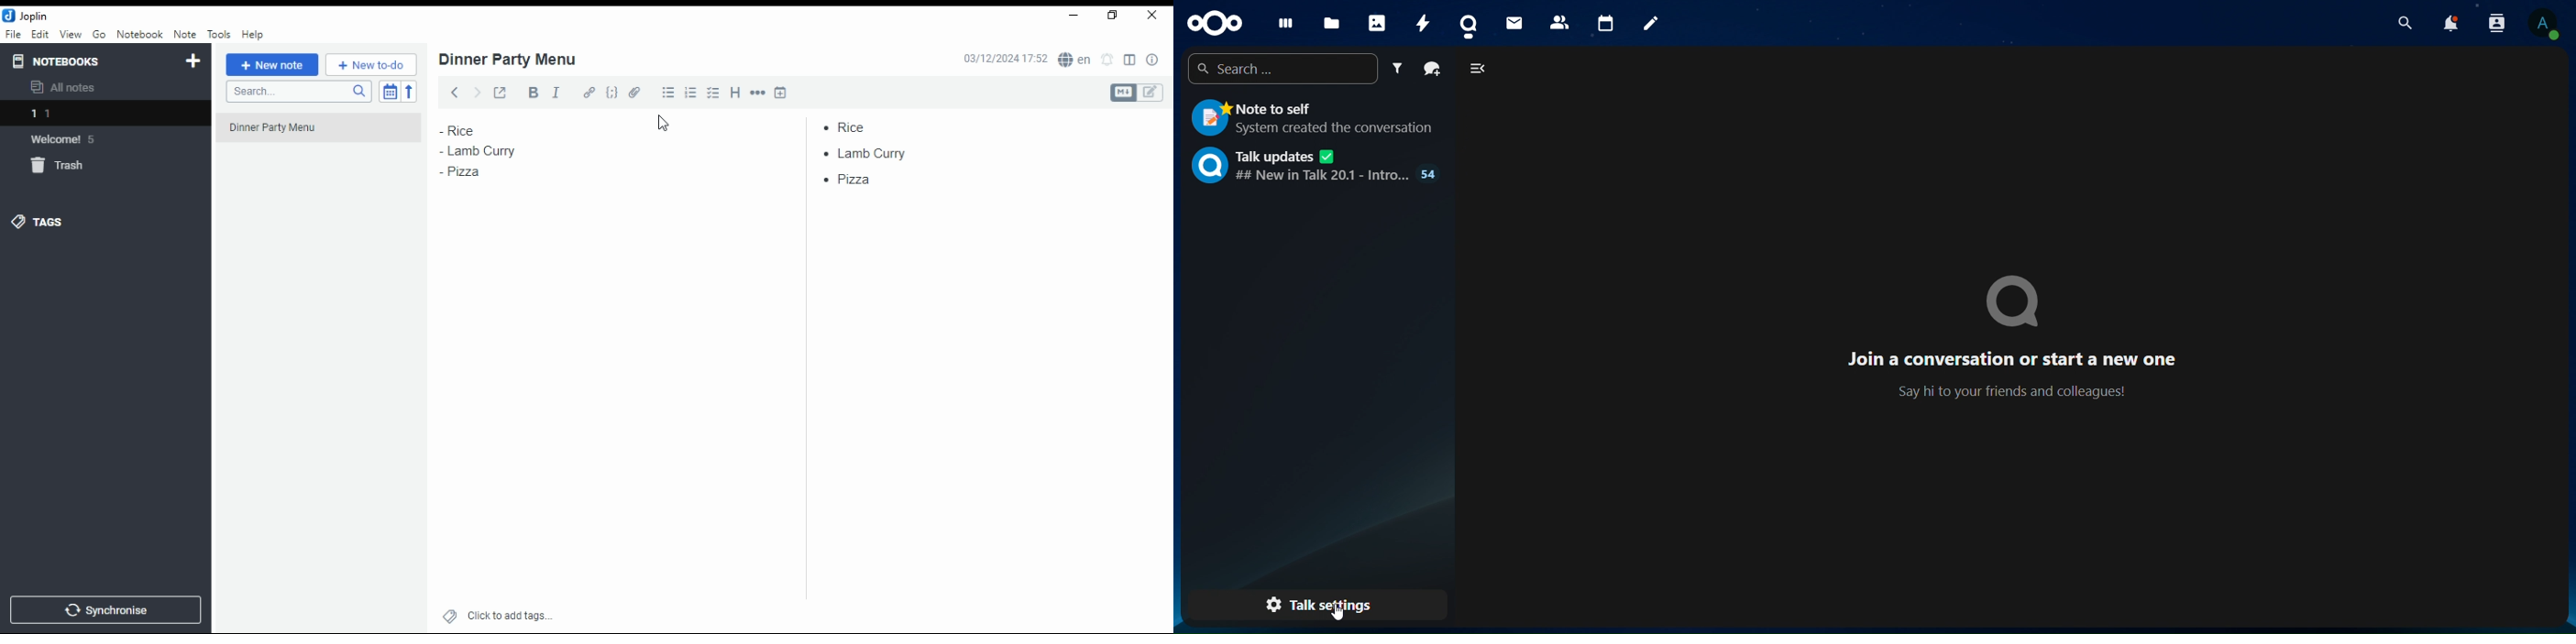 This screenshot has width=2576, height=644. I want to click on lamb curry, so click(871, 153).